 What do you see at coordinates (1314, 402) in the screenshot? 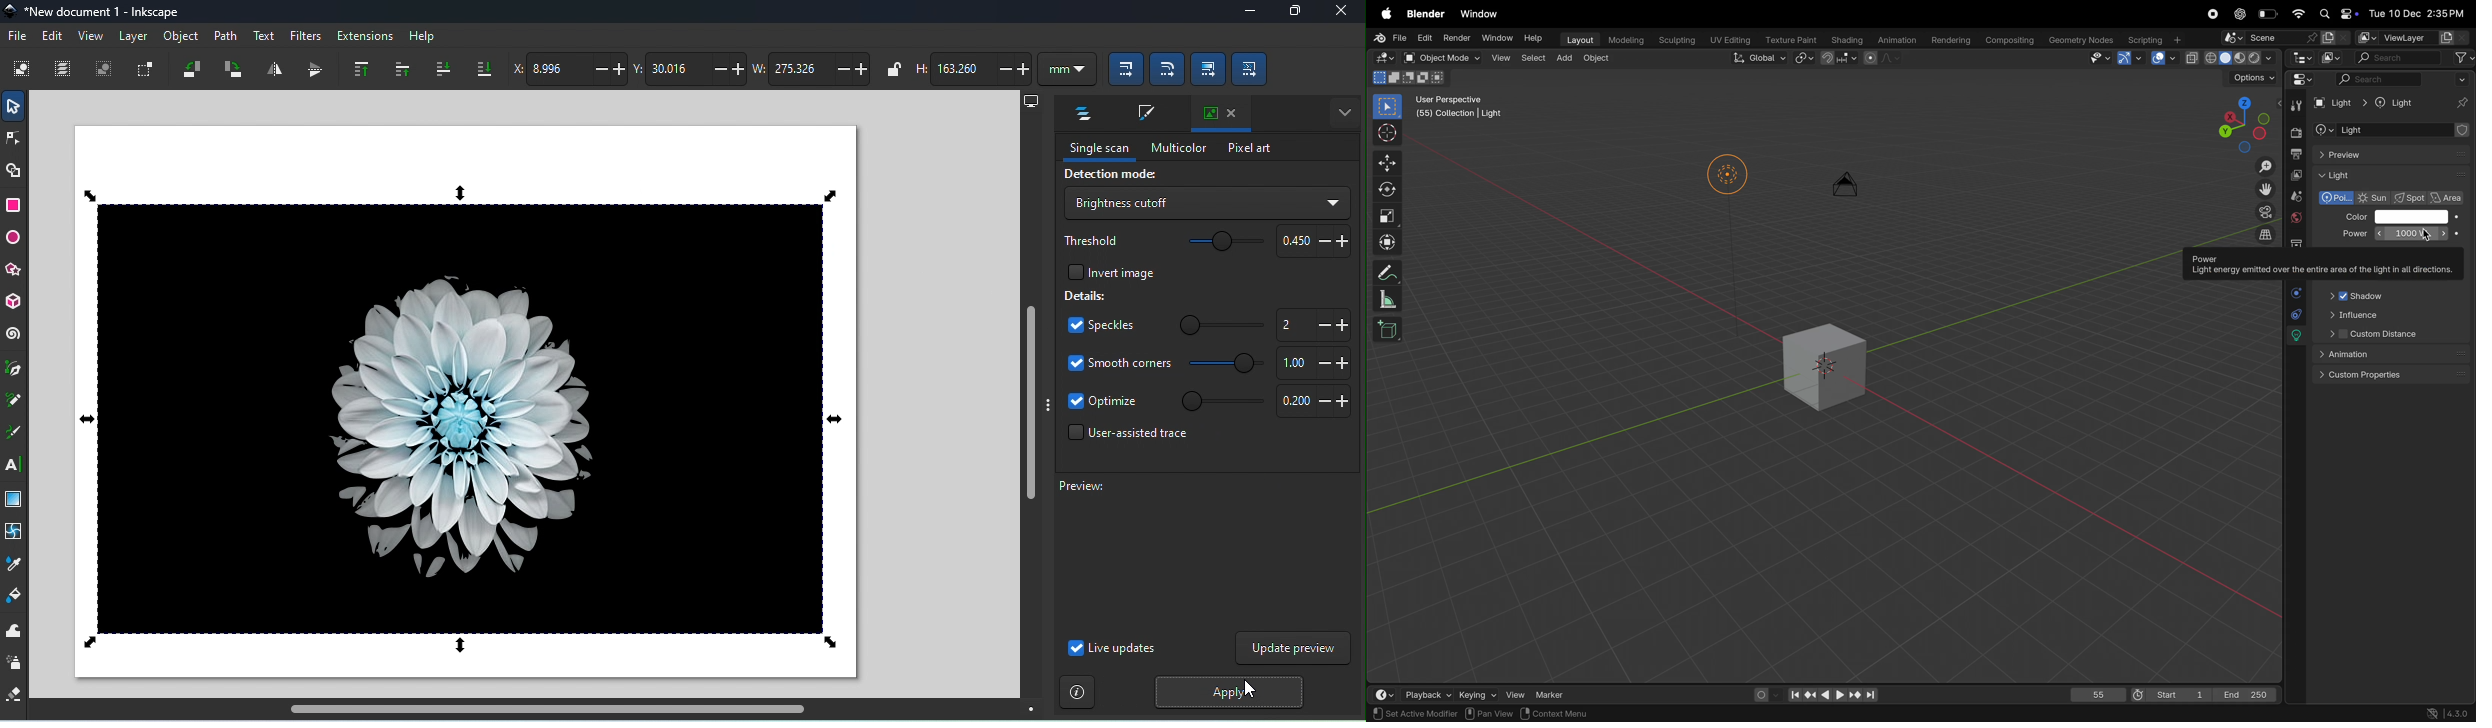
I see `Optimize` at bounding box center [1314, 402].